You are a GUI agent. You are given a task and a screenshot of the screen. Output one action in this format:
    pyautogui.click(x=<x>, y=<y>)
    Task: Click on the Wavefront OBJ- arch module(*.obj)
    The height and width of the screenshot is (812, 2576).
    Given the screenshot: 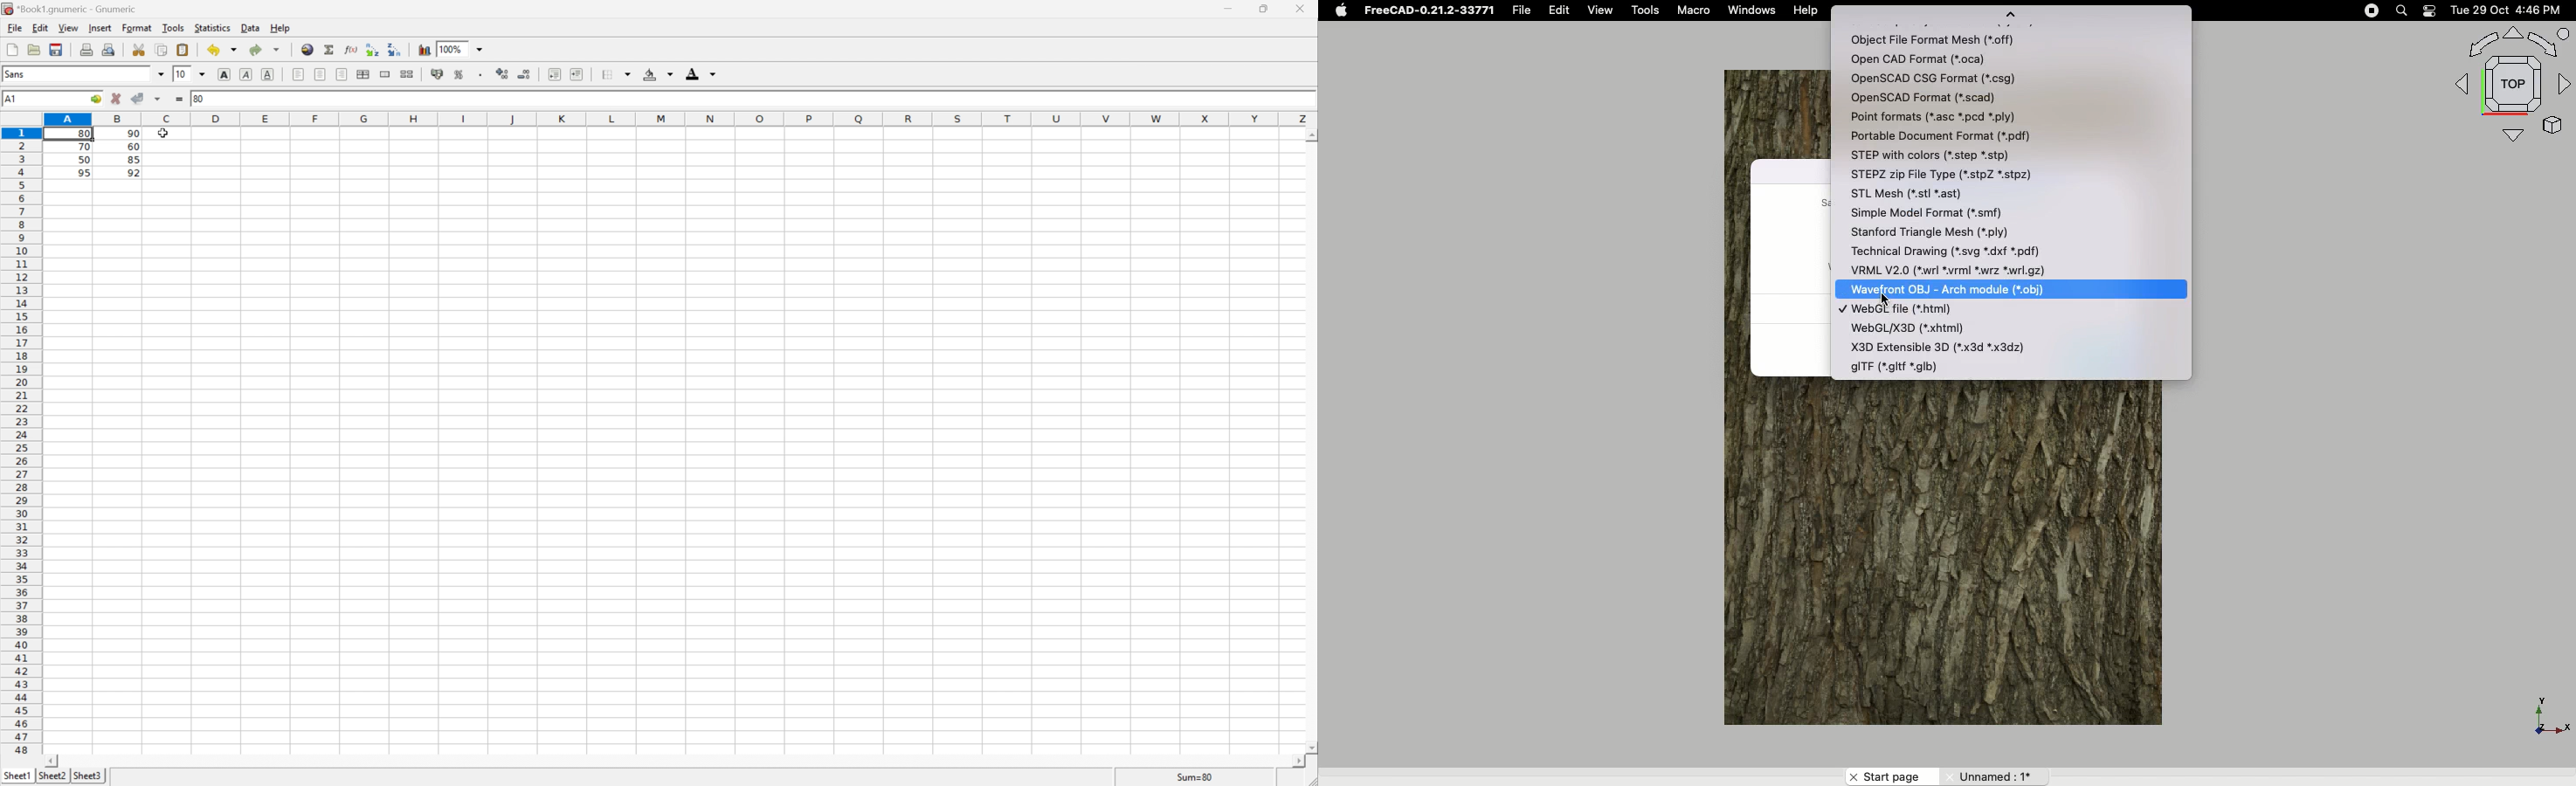 What is the action you would take?
    pyautogui.click(x=1966, y=288)
    